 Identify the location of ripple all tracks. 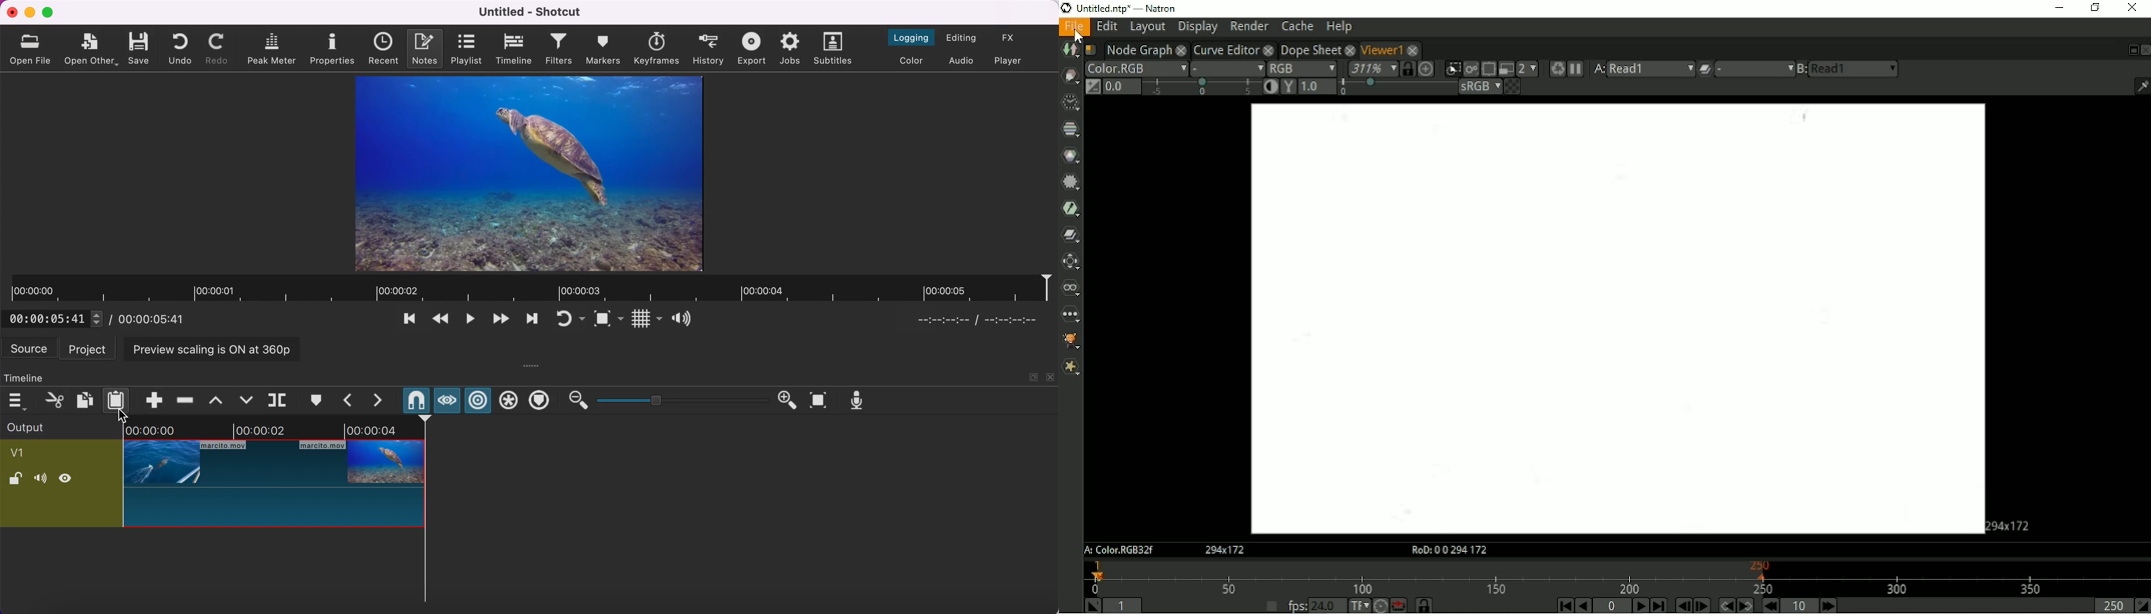
(508, 402).